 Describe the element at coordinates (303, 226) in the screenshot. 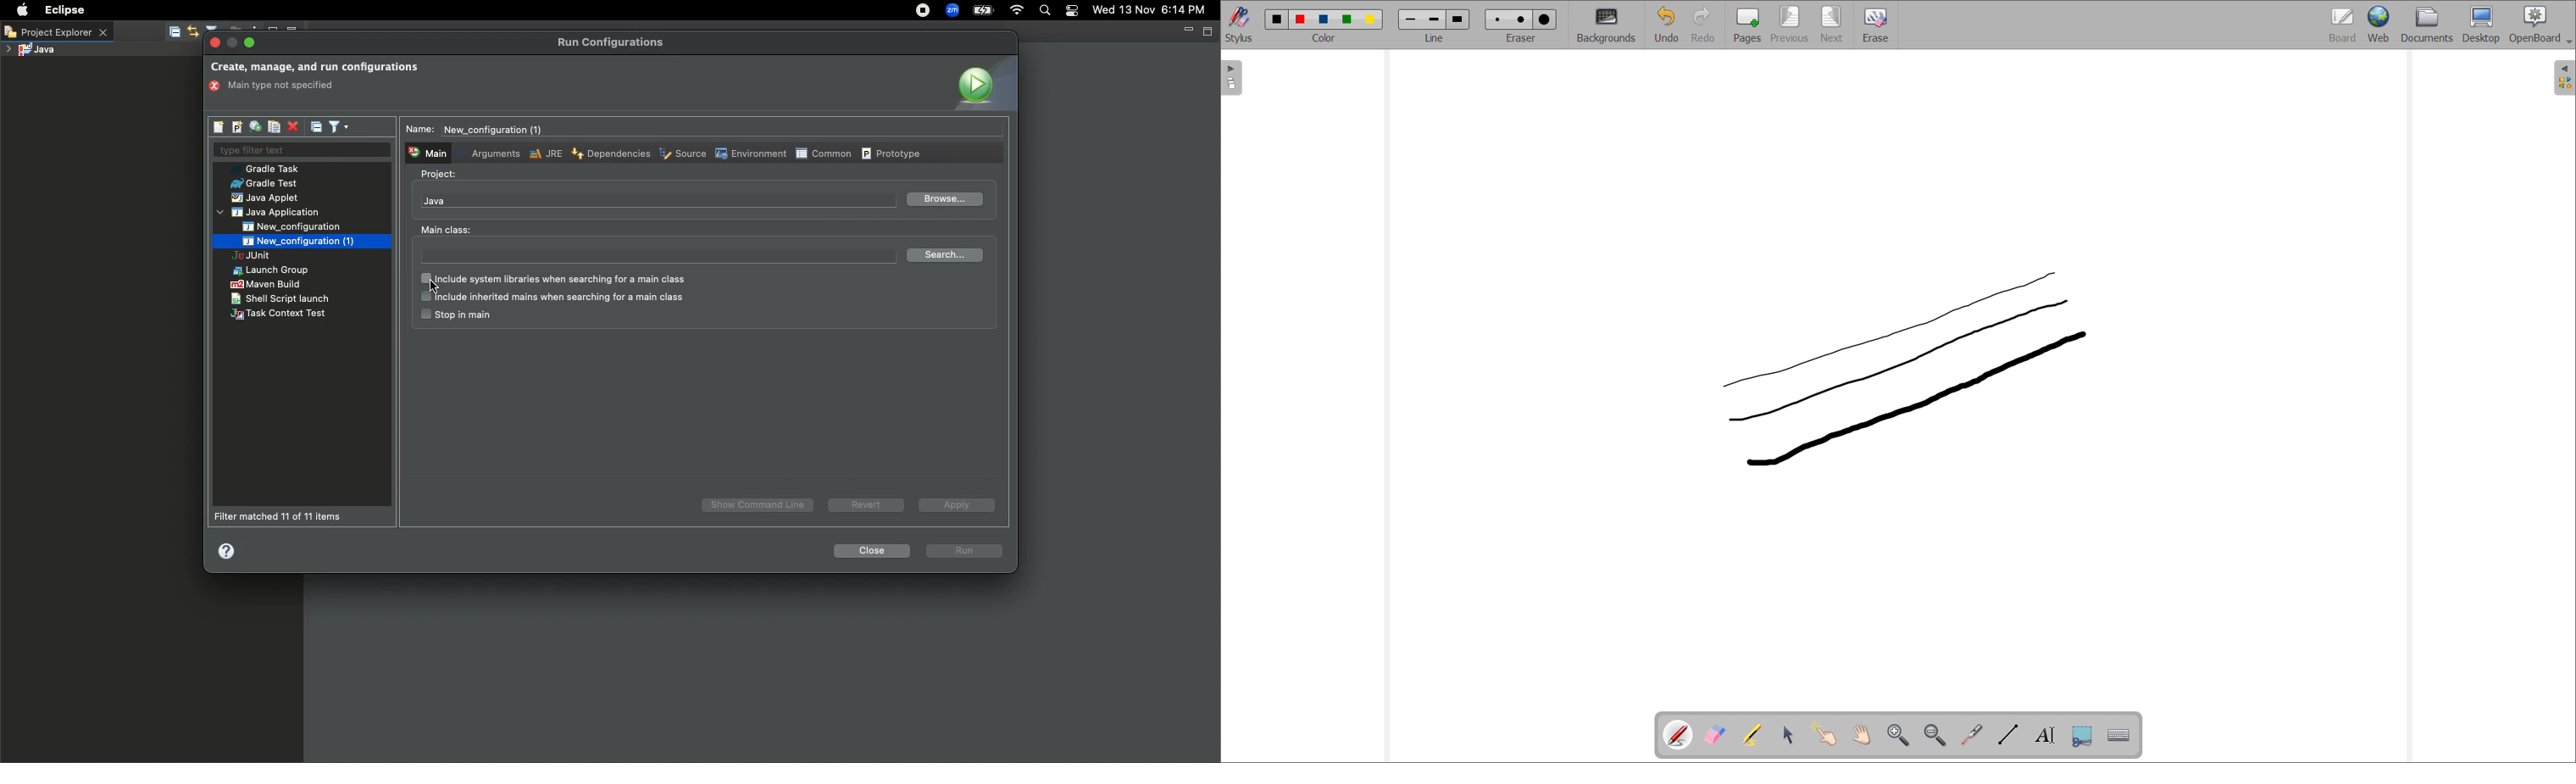

I see `New_configuration` at that location.